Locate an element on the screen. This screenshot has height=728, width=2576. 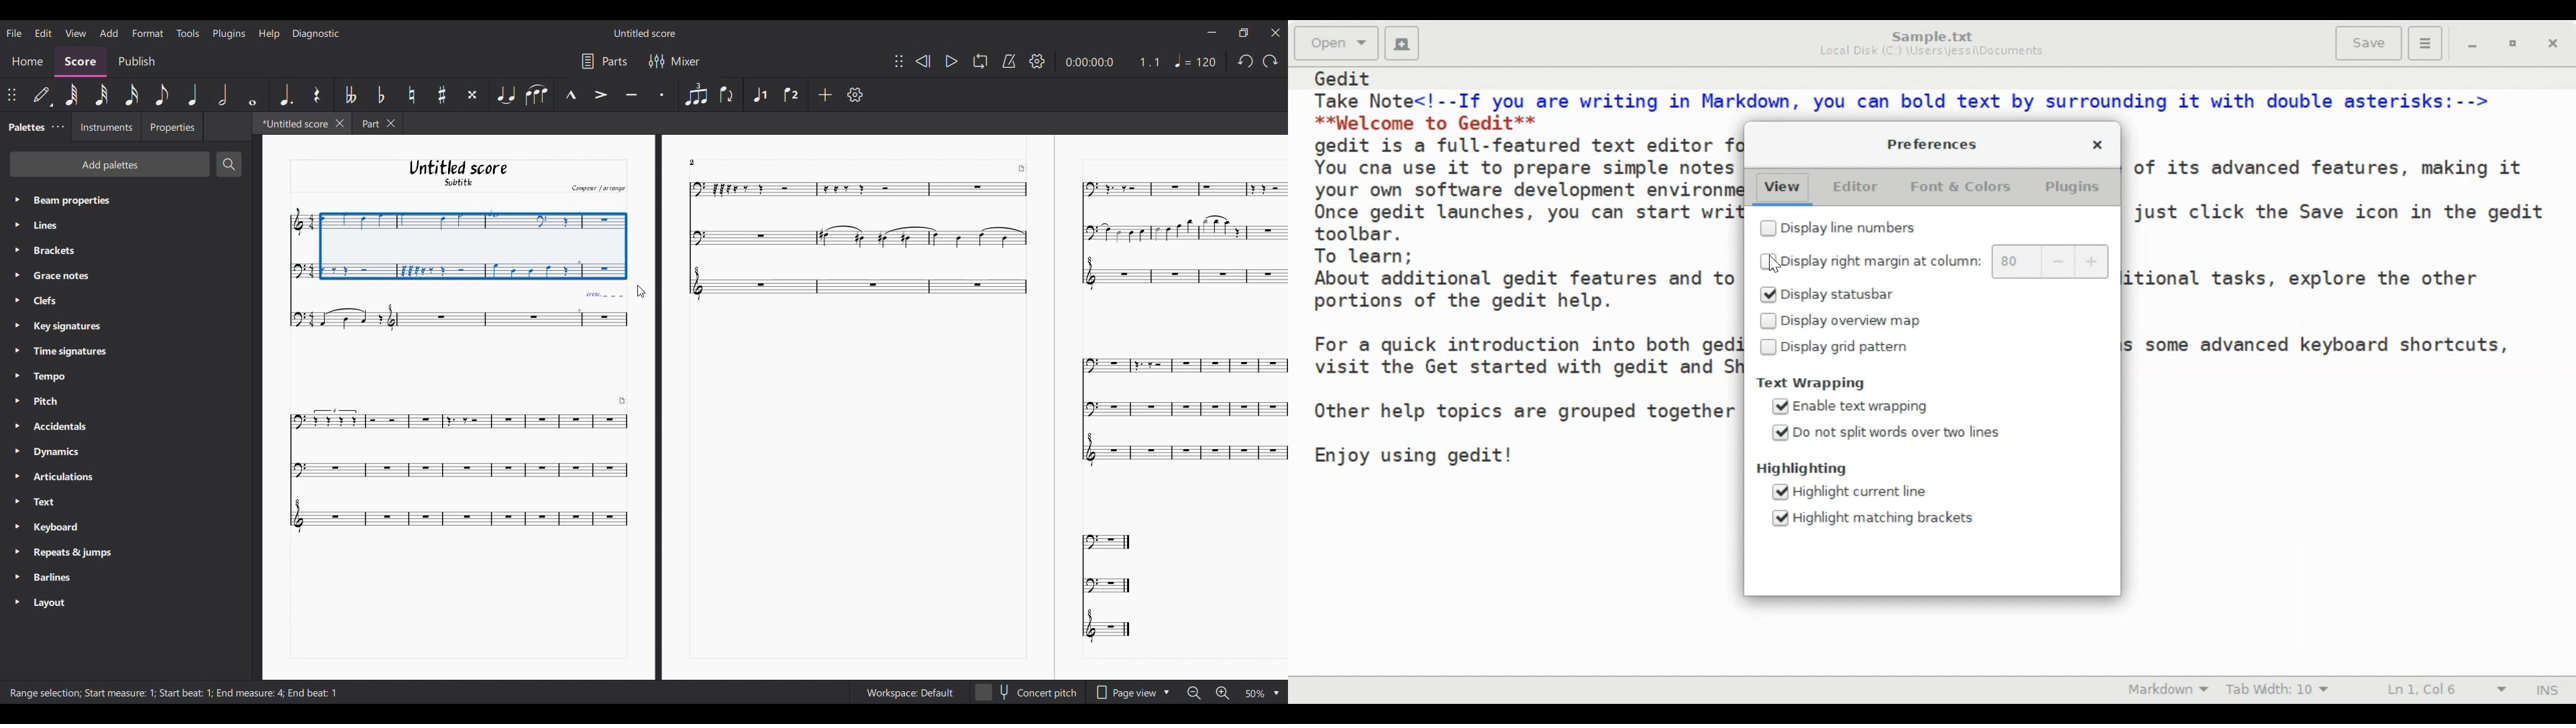
Concert pitch toggle is located at coordinates (1026, 692).